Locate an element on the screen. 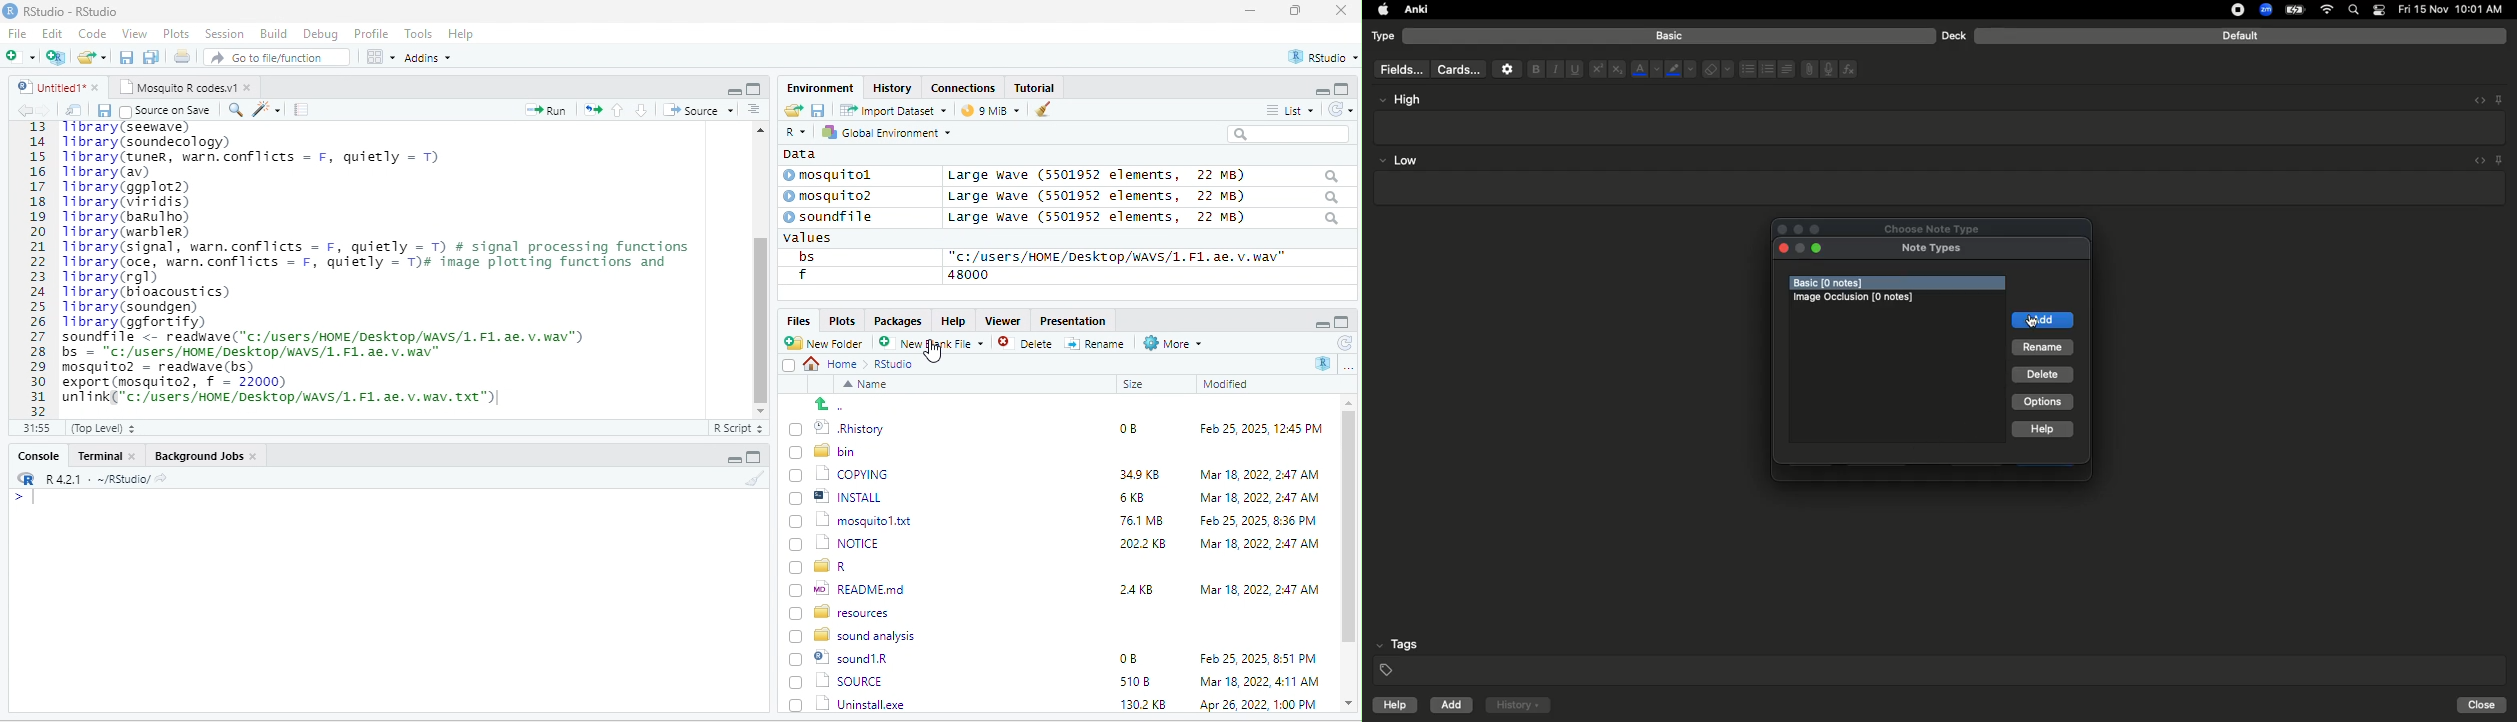 This screenshot has width=2520, height=728. Console is located at coordinates (37, 454).